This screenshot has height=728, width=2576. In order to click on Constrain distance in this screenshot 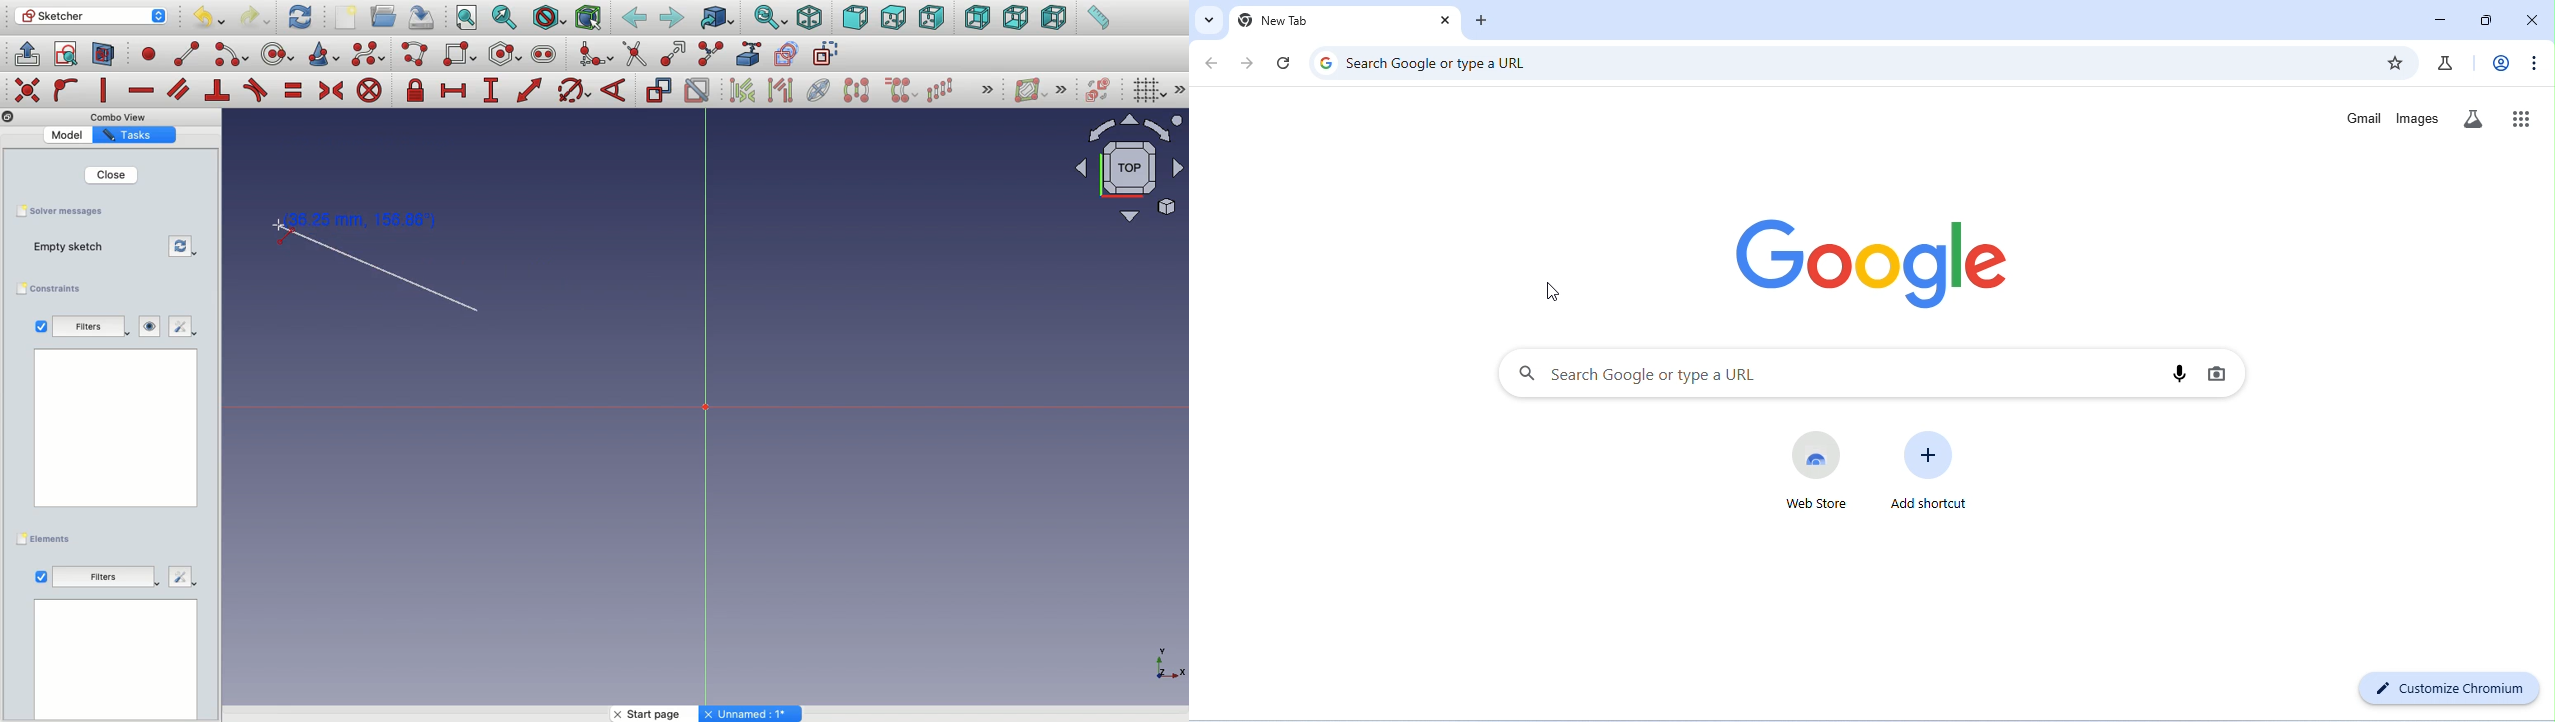, I will do `click(530, 90)`.